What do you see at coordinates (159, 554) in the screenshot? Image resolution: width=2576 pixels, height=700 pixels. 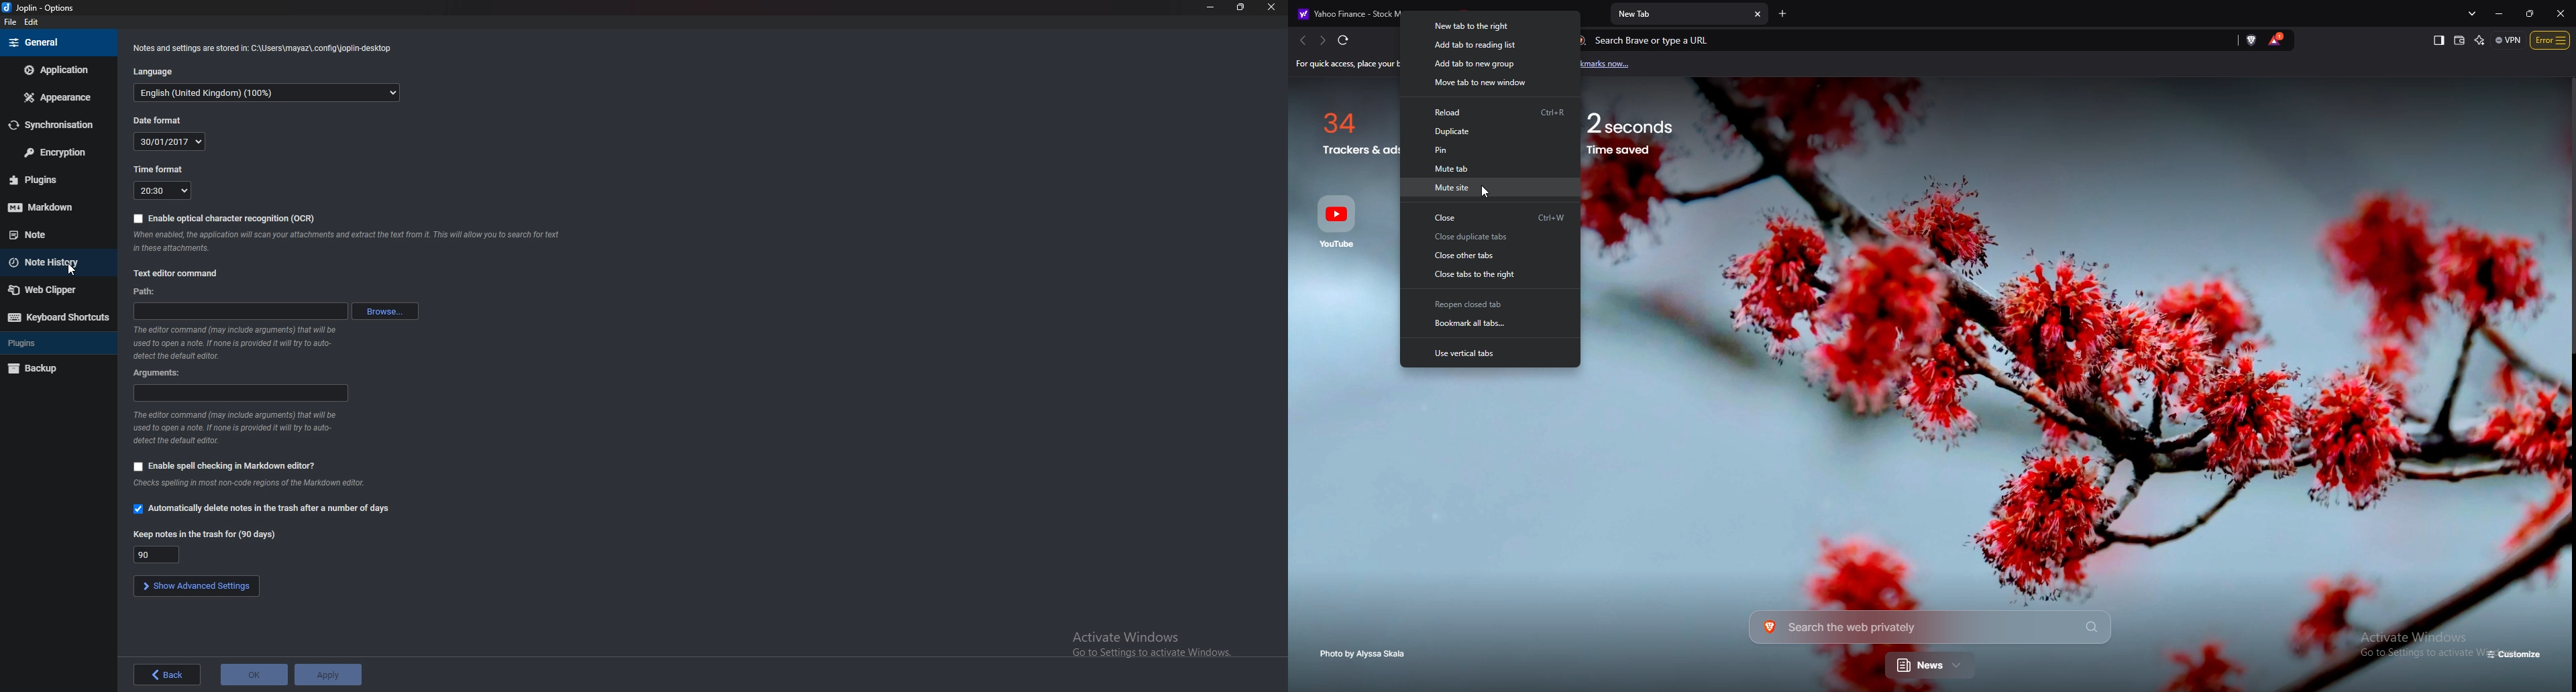 I see `Keep notes in the trash for` at bounding box center [159, 554].